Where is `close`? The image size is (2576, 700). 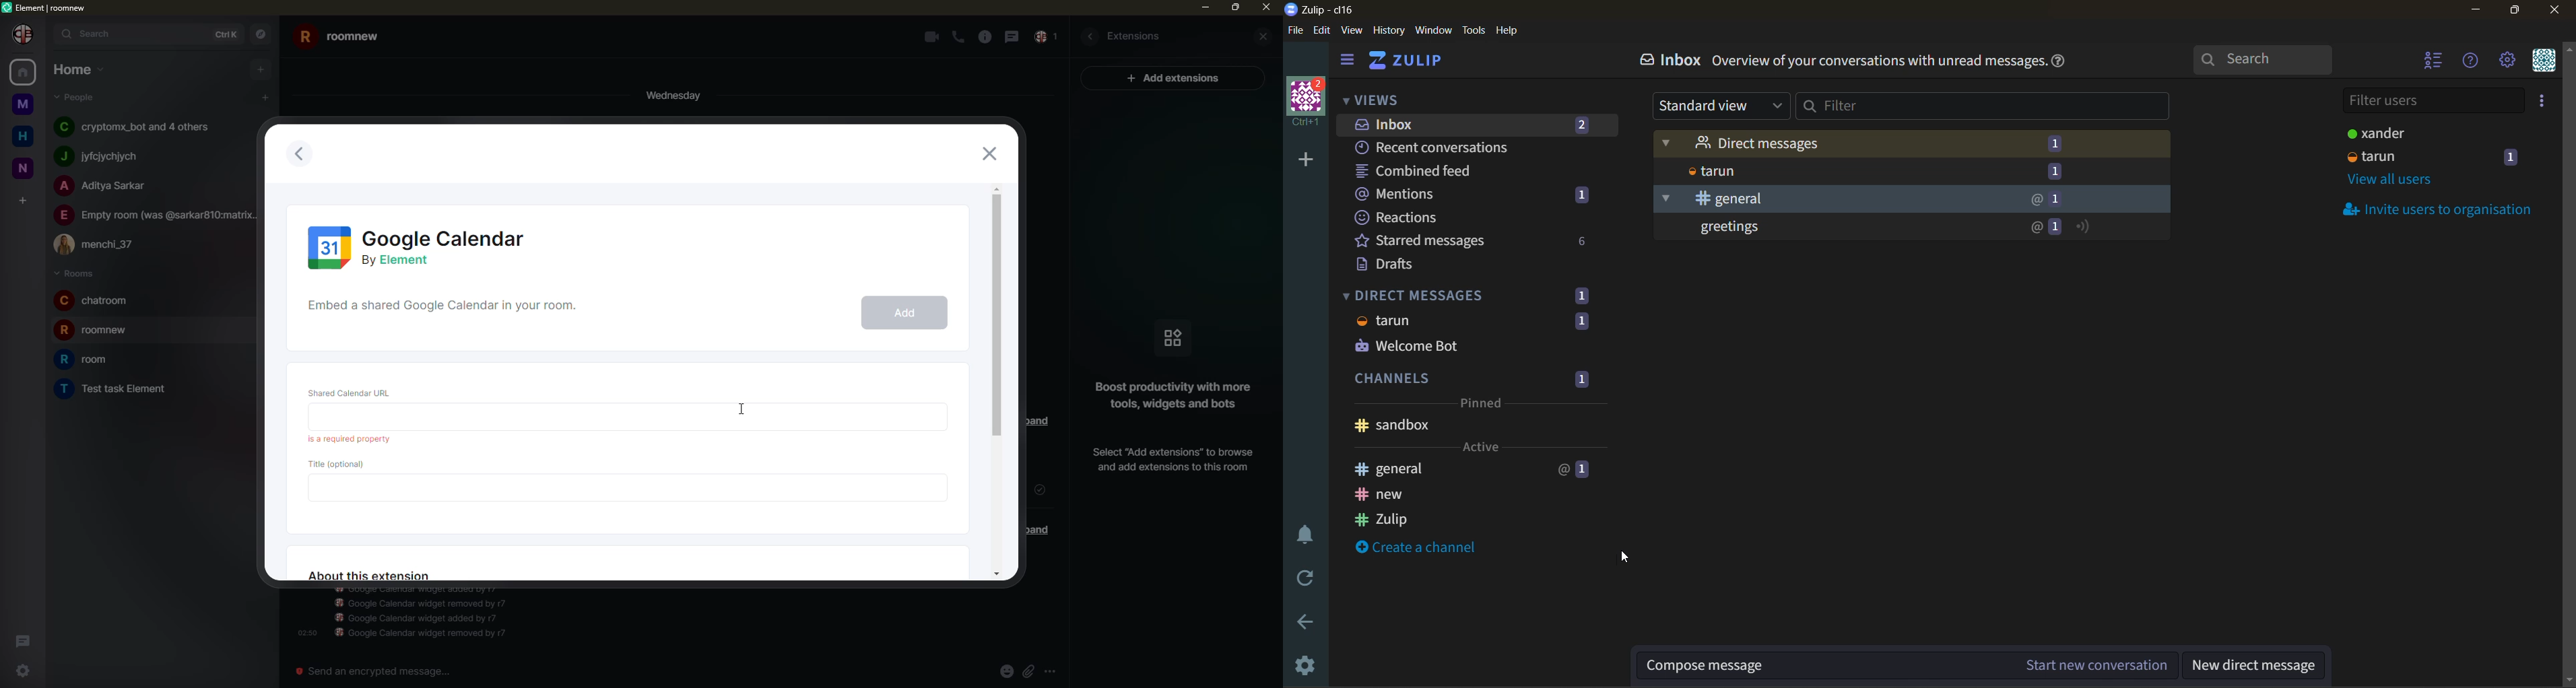
close is located at coordinates (2555, 12).